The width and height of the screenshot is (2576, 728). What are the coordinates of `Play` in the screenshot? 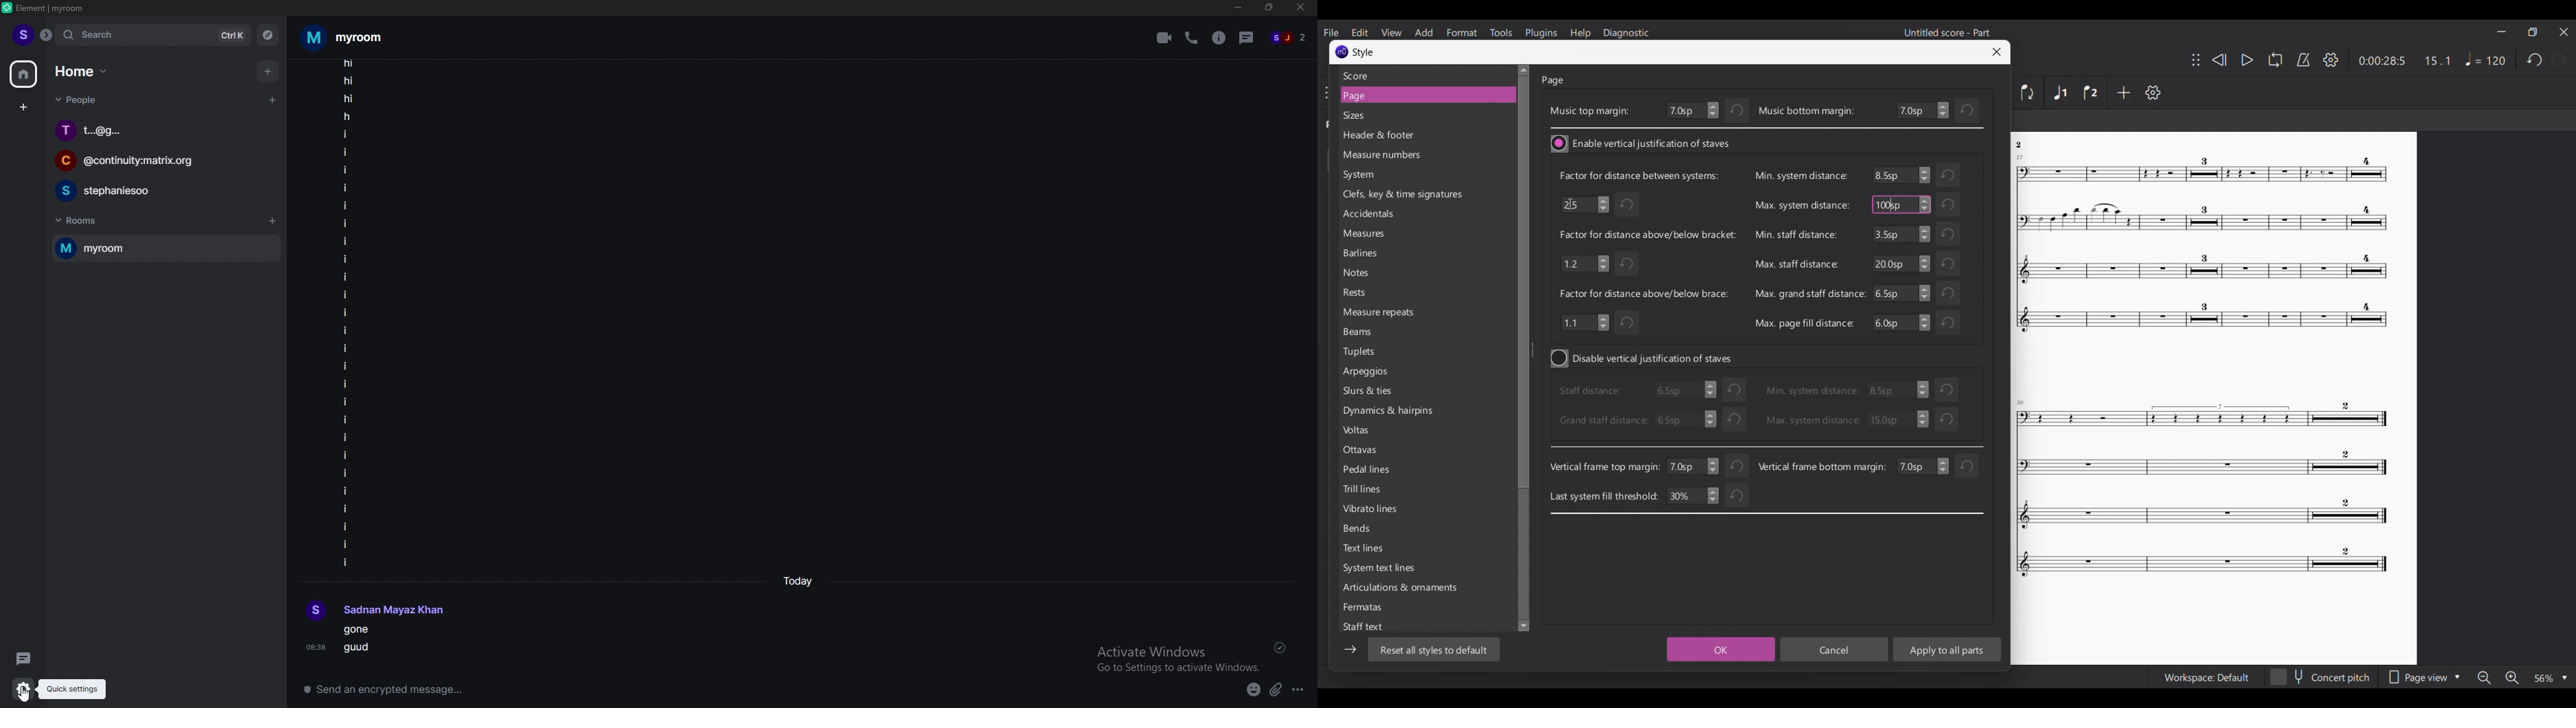 It's located at (2248, 60).